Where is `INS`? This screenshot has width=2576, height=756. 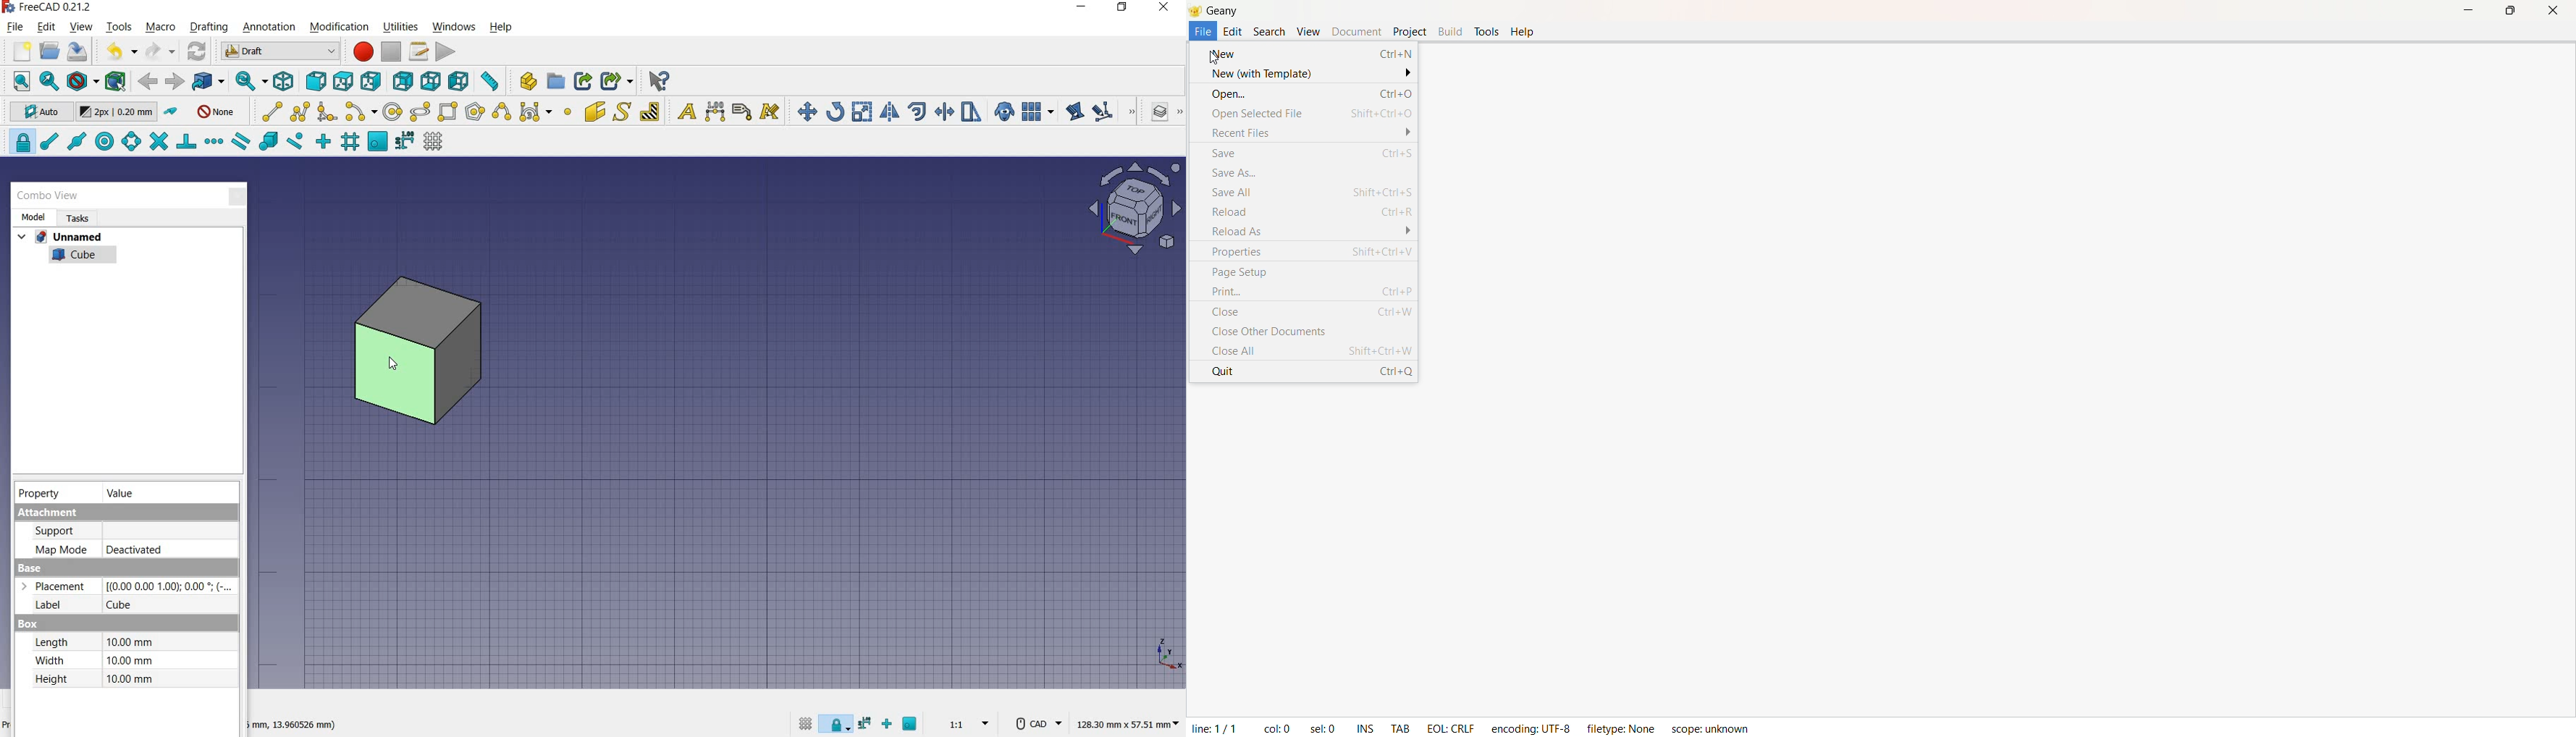
INS is located at coordinates (1365, 726).